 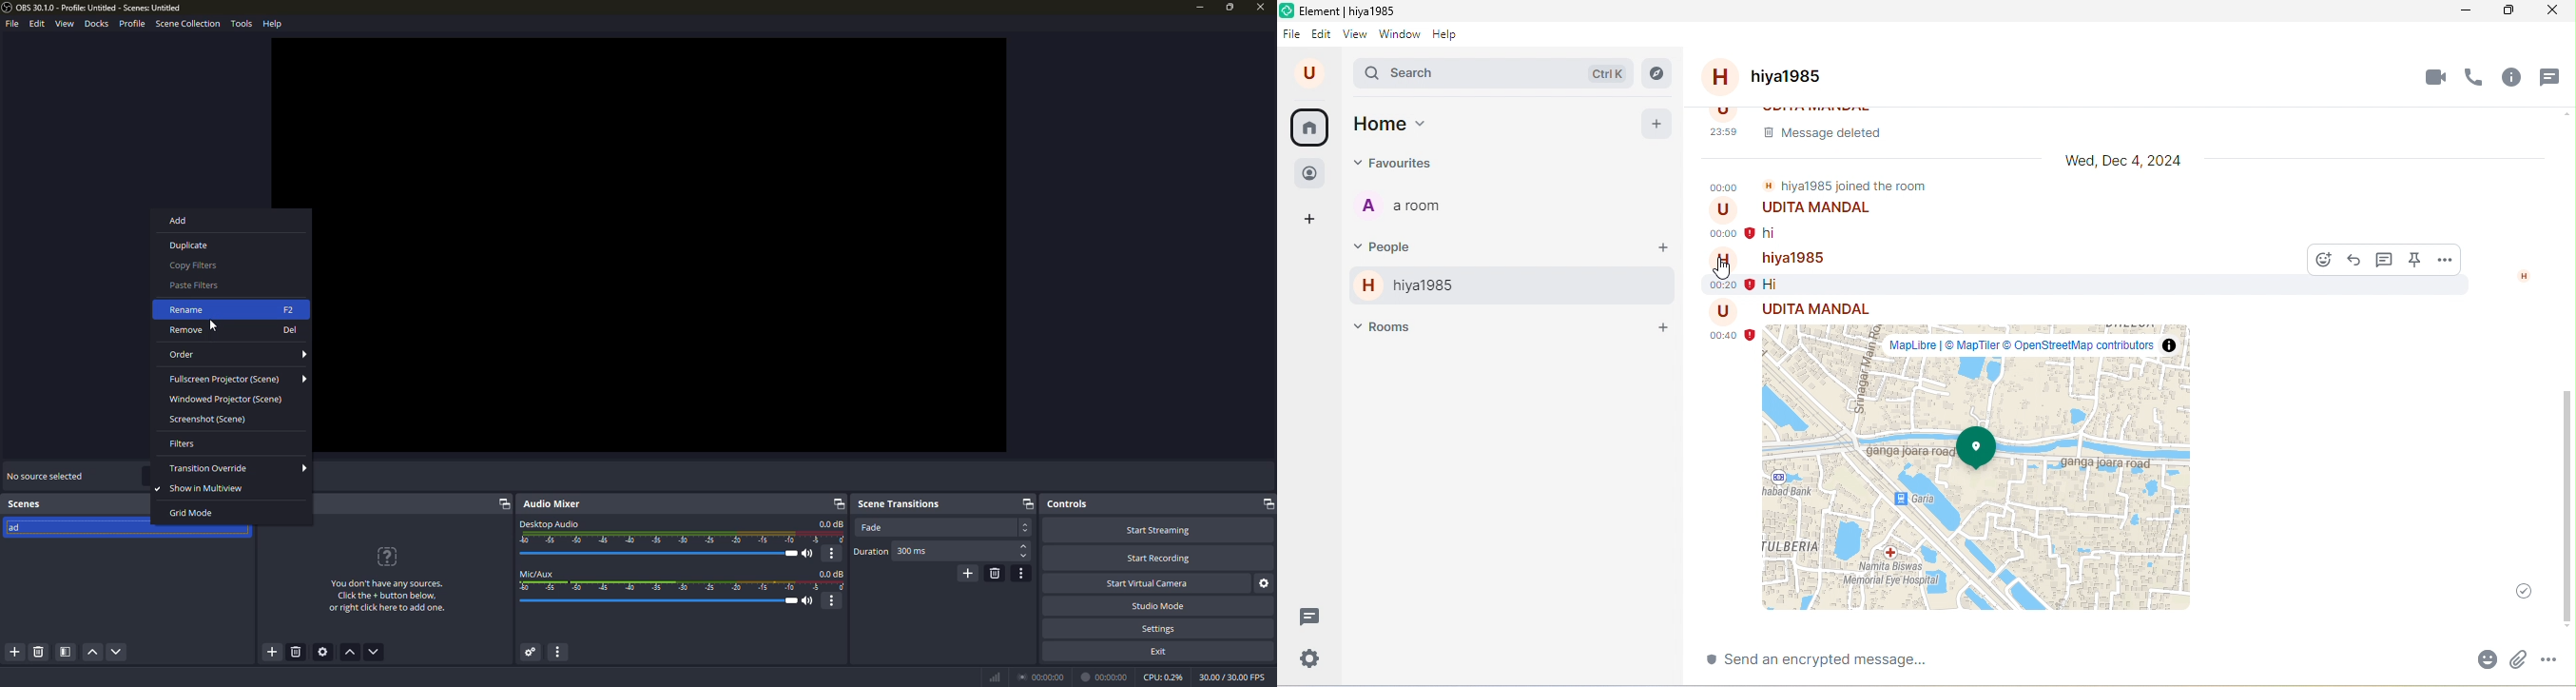 I want to click on Wed, Dec 4, 2024, so click(x=2113, y=163).